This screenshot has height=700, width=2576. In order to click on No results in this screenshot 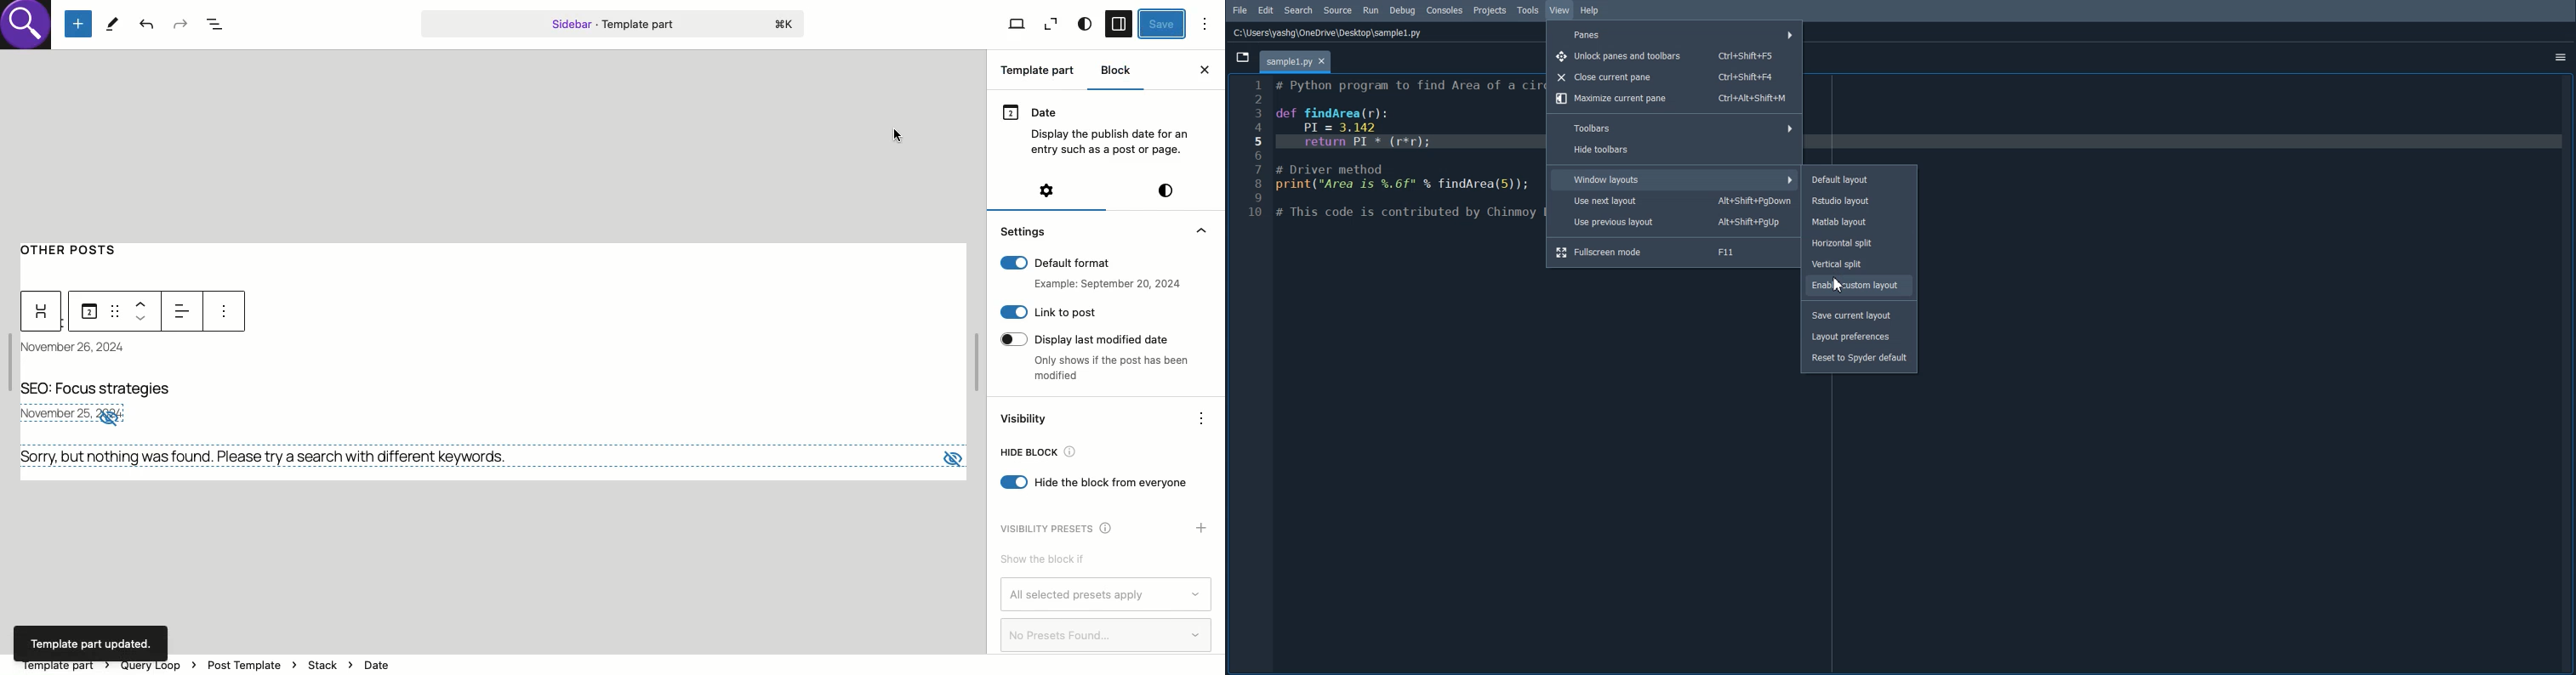, I will do `click(271, 457)`.